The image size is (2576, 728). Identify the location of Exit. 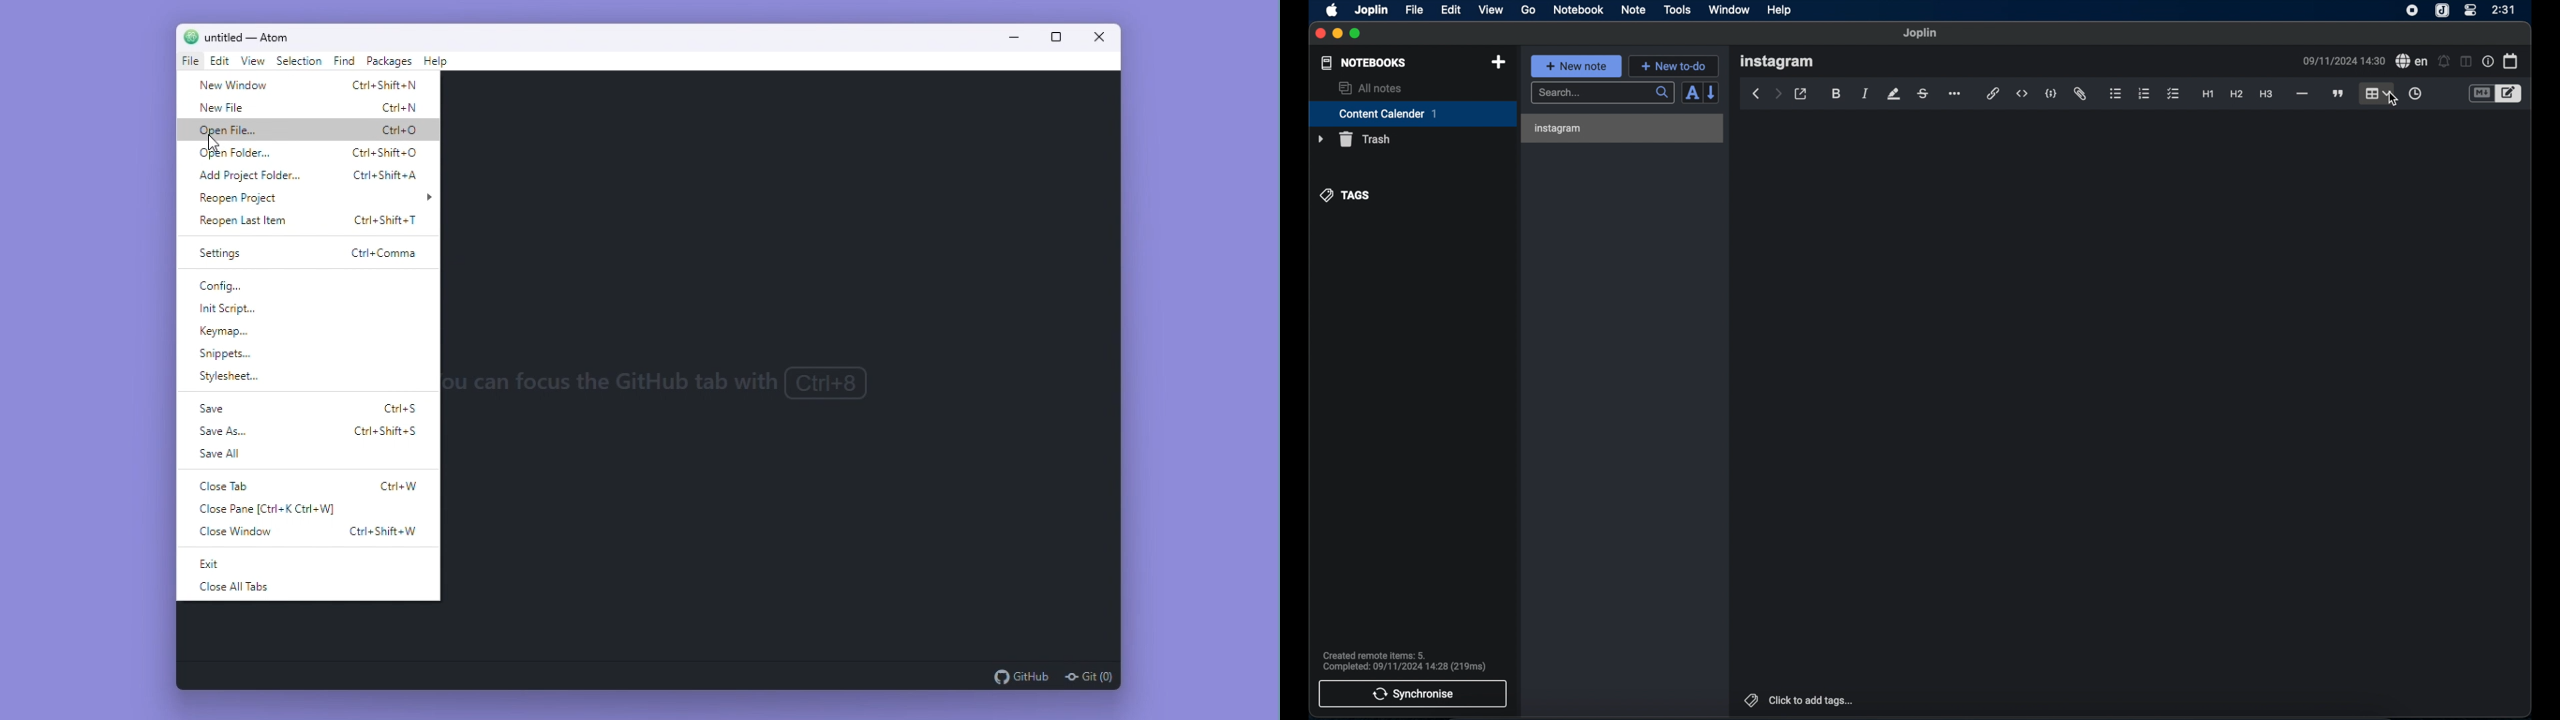
(217, 565).